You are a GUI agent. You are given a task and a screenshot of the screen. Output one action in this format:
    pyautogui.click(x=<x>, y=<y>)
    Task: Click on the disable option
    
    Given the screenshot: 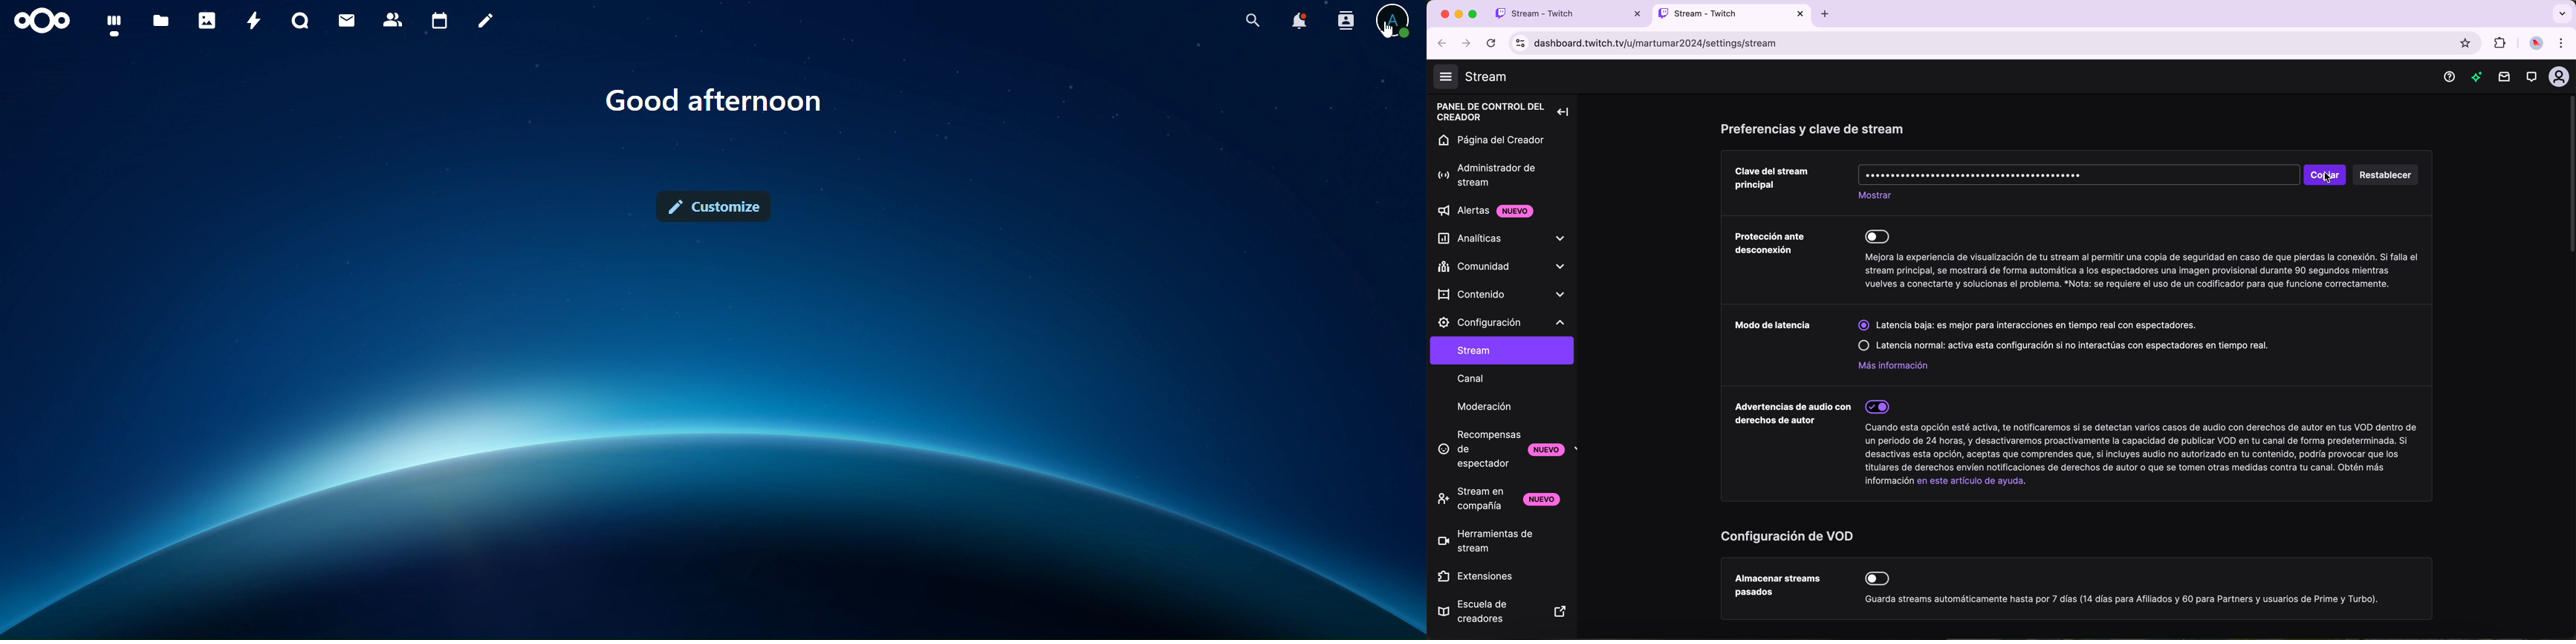 What is the action you would take?
    pyautogui.click(x=1876, y=236)
    